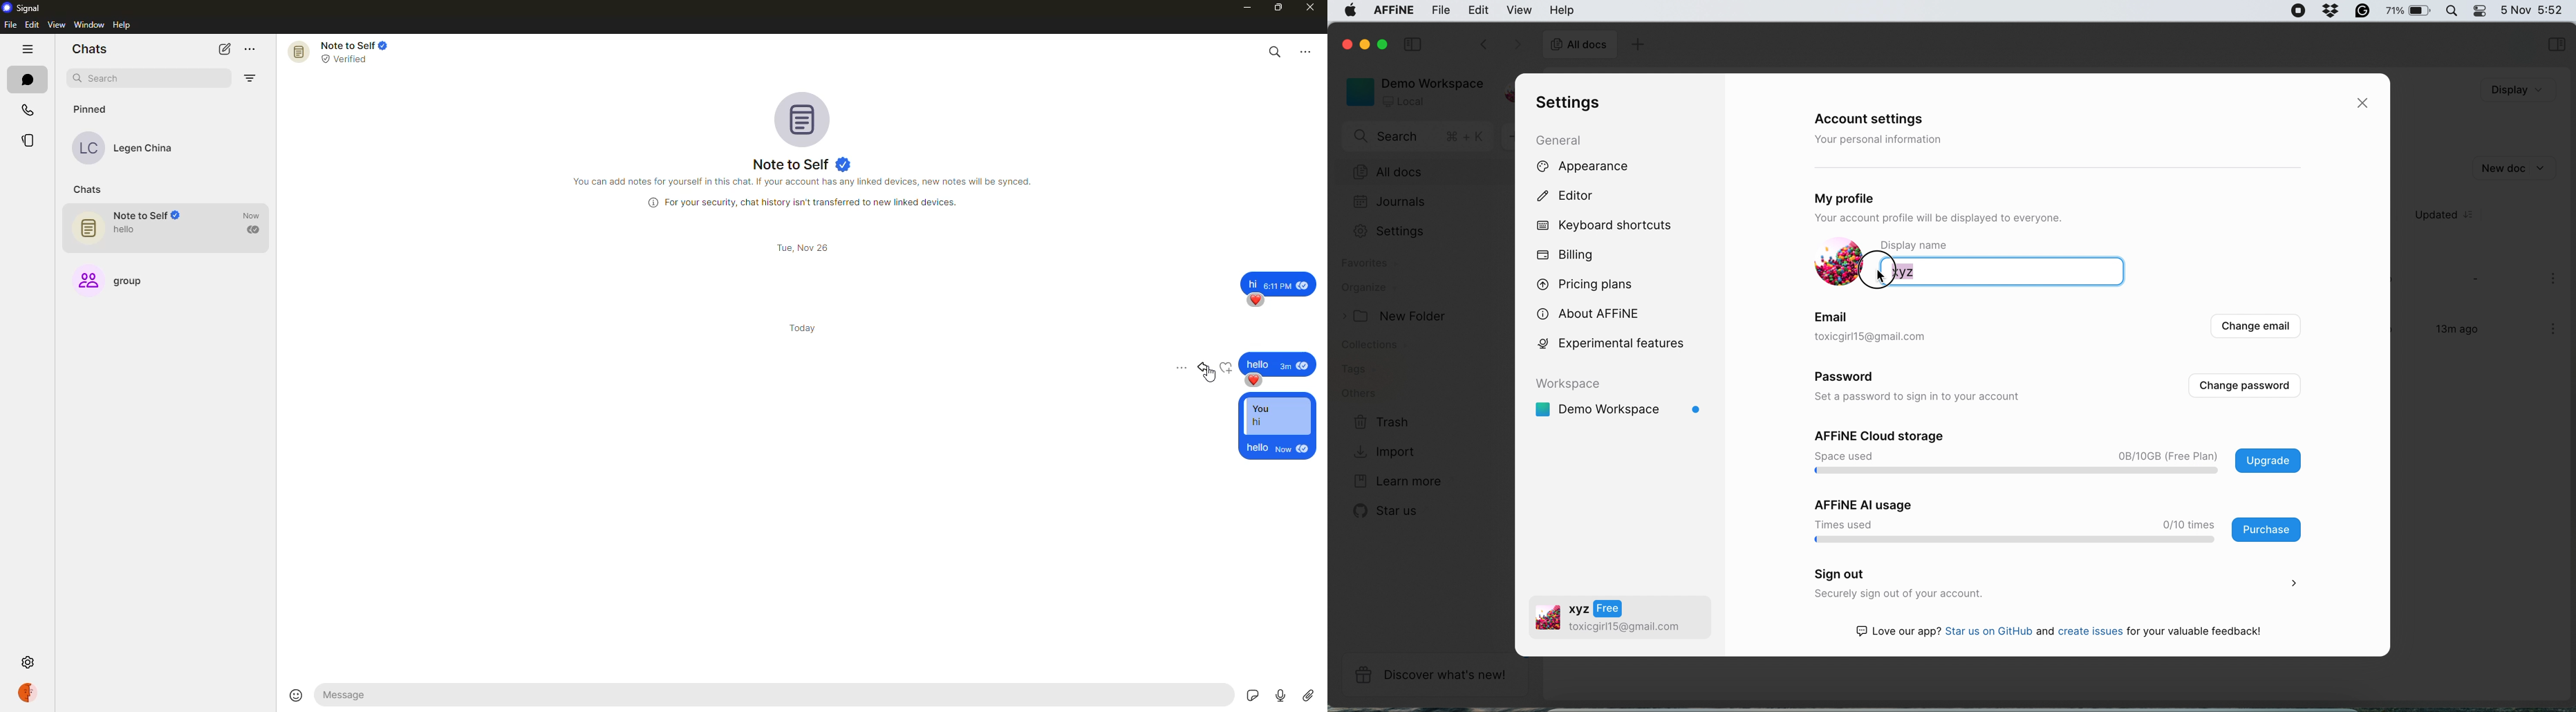 The height and width of the screenshot is (728, 2576). What do you see at coordinates (1594, 312) in the screenshot?
I see `about affine` at bounding box center [1594, 312].